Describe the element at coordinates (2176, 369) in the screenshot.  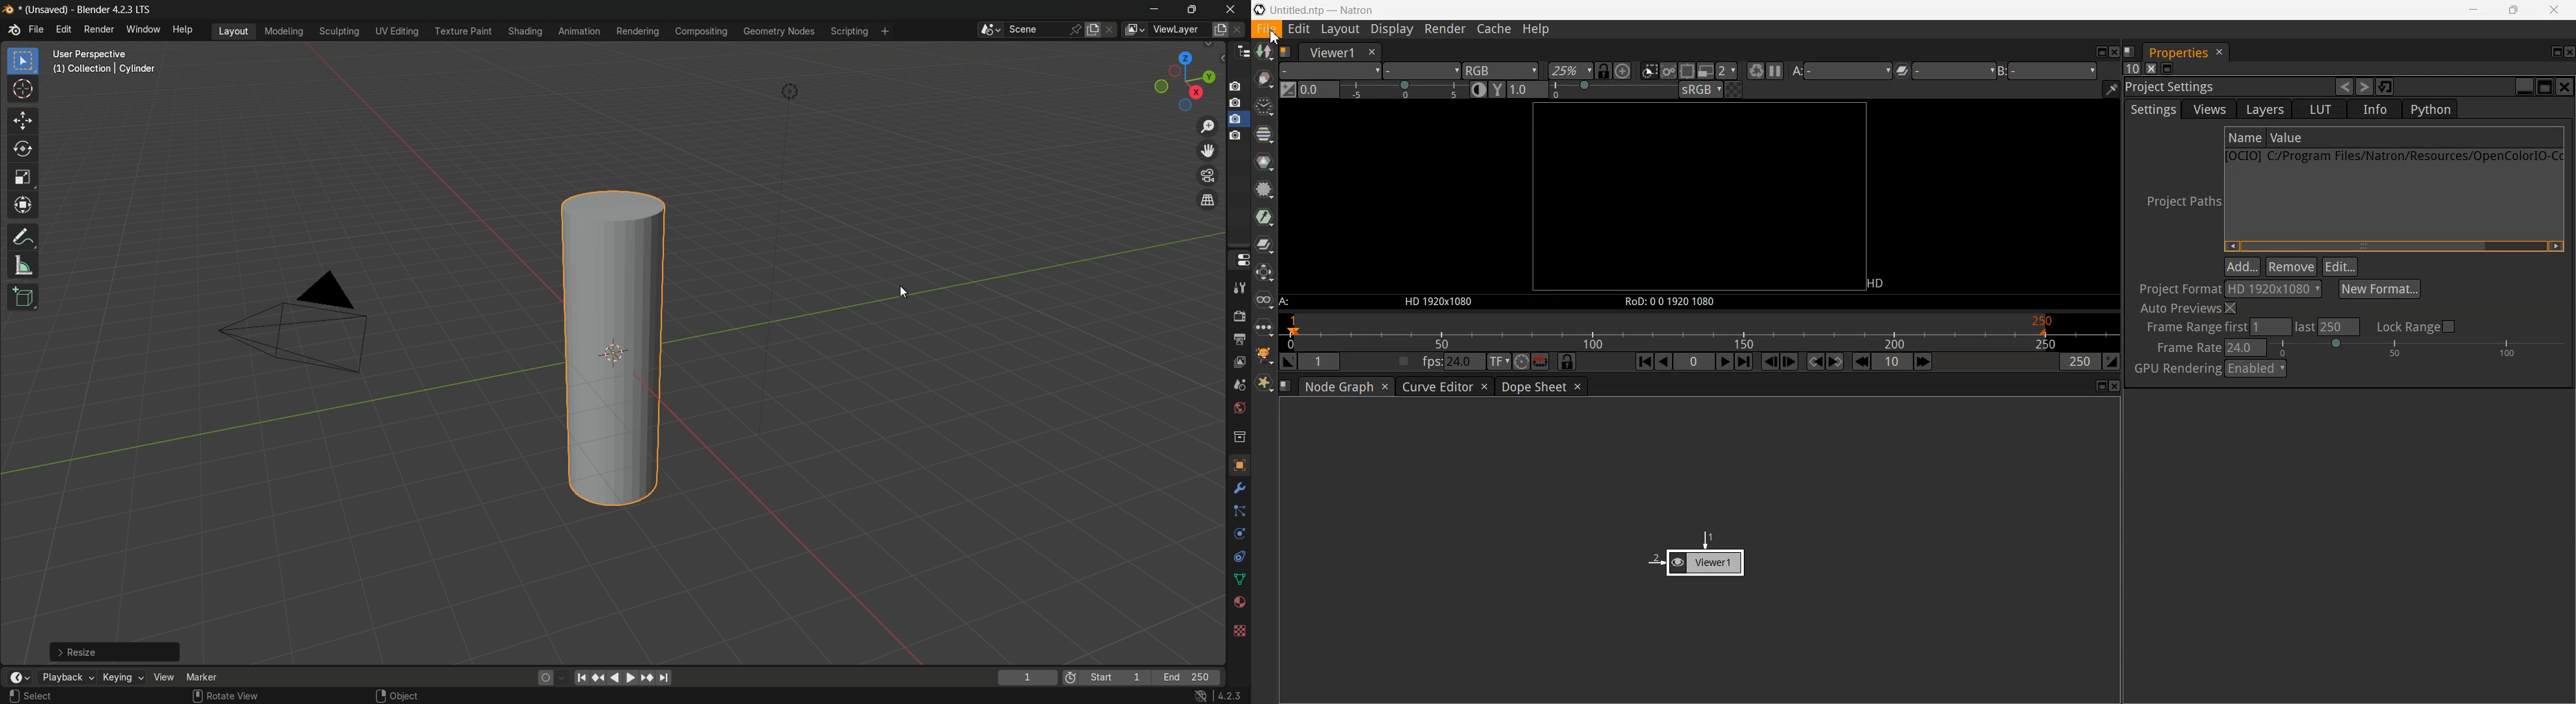
I see `GPU Rendering` at that location.